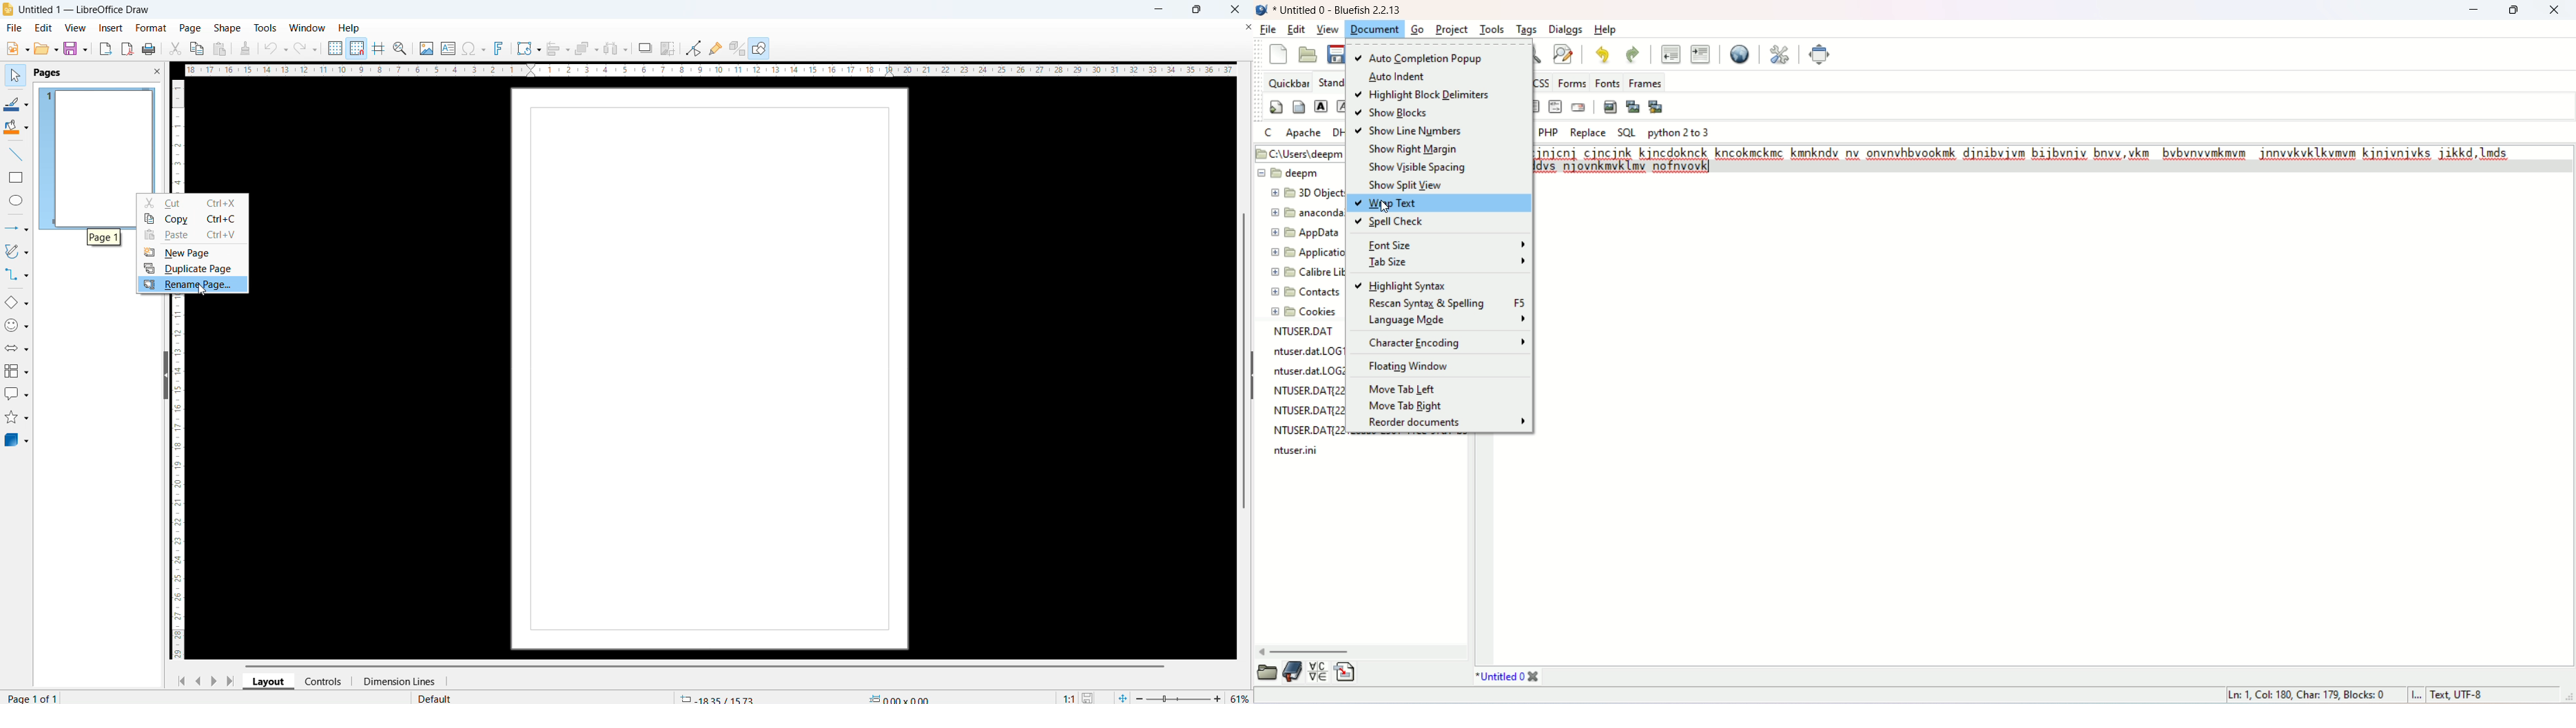  What do you see at coordinates (1605, 28) in the screenshot?
I see `help` at bounding box center [1605, 28].